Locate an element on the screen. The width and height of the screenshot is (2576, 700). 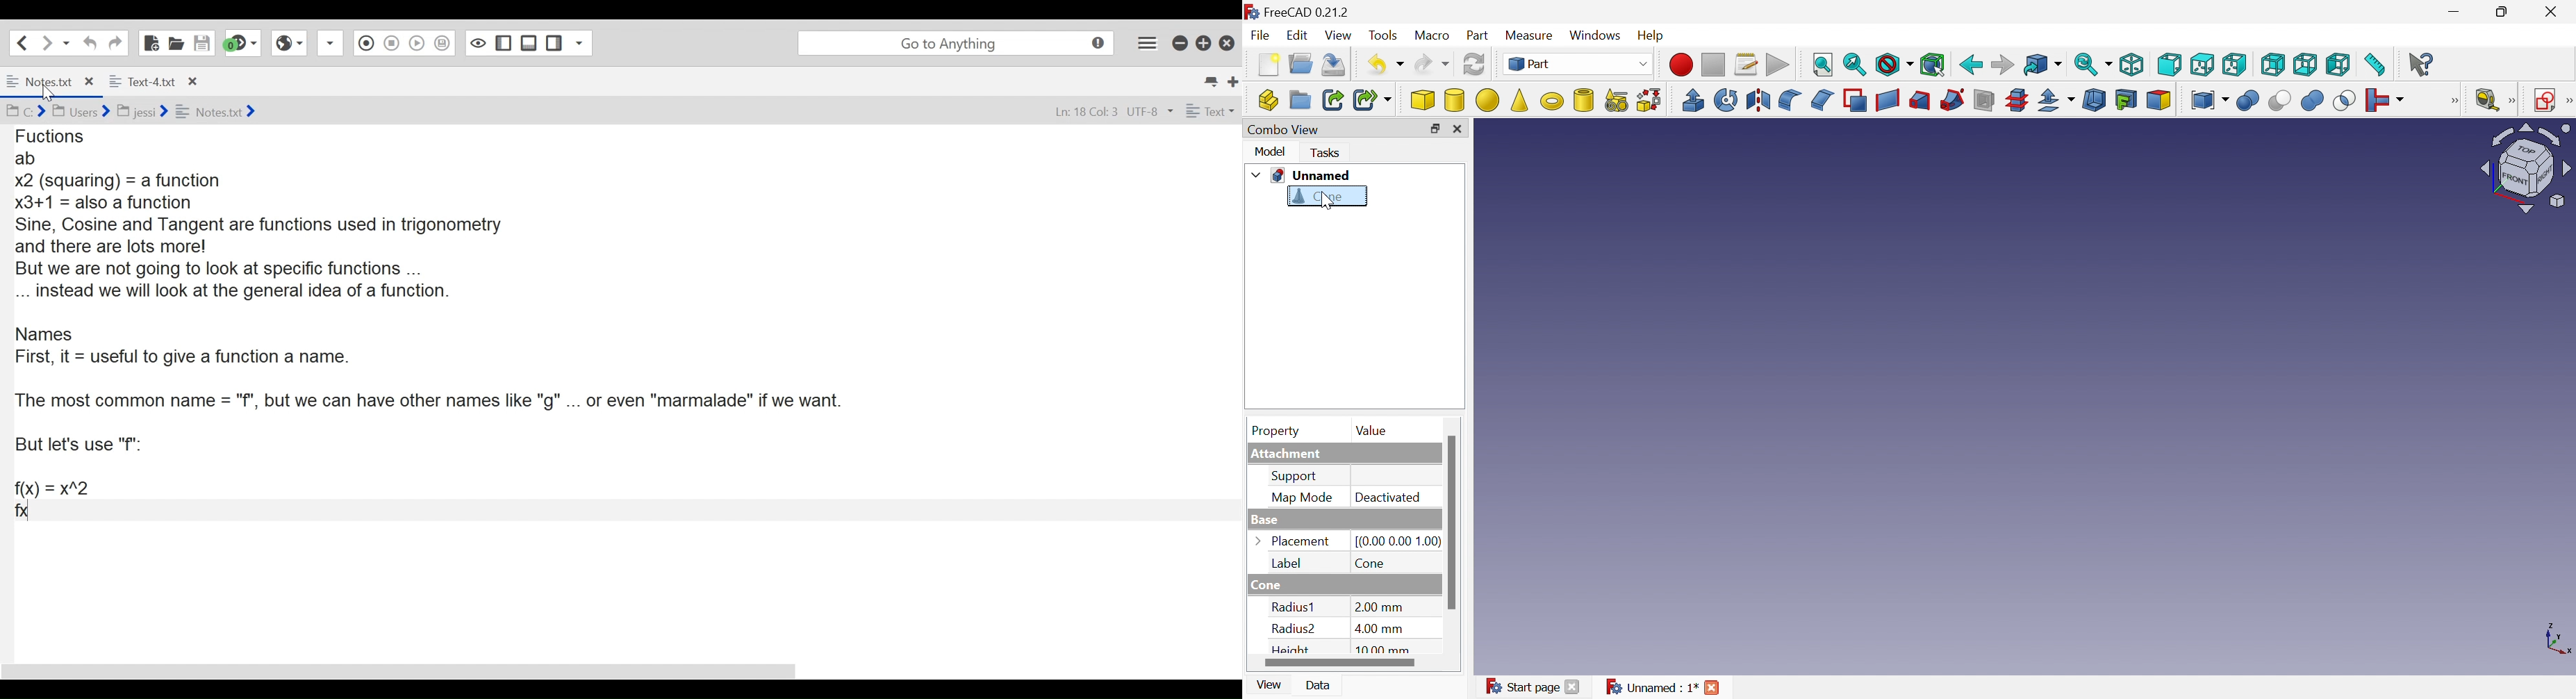
Value is located at coordinates (1378, 432).